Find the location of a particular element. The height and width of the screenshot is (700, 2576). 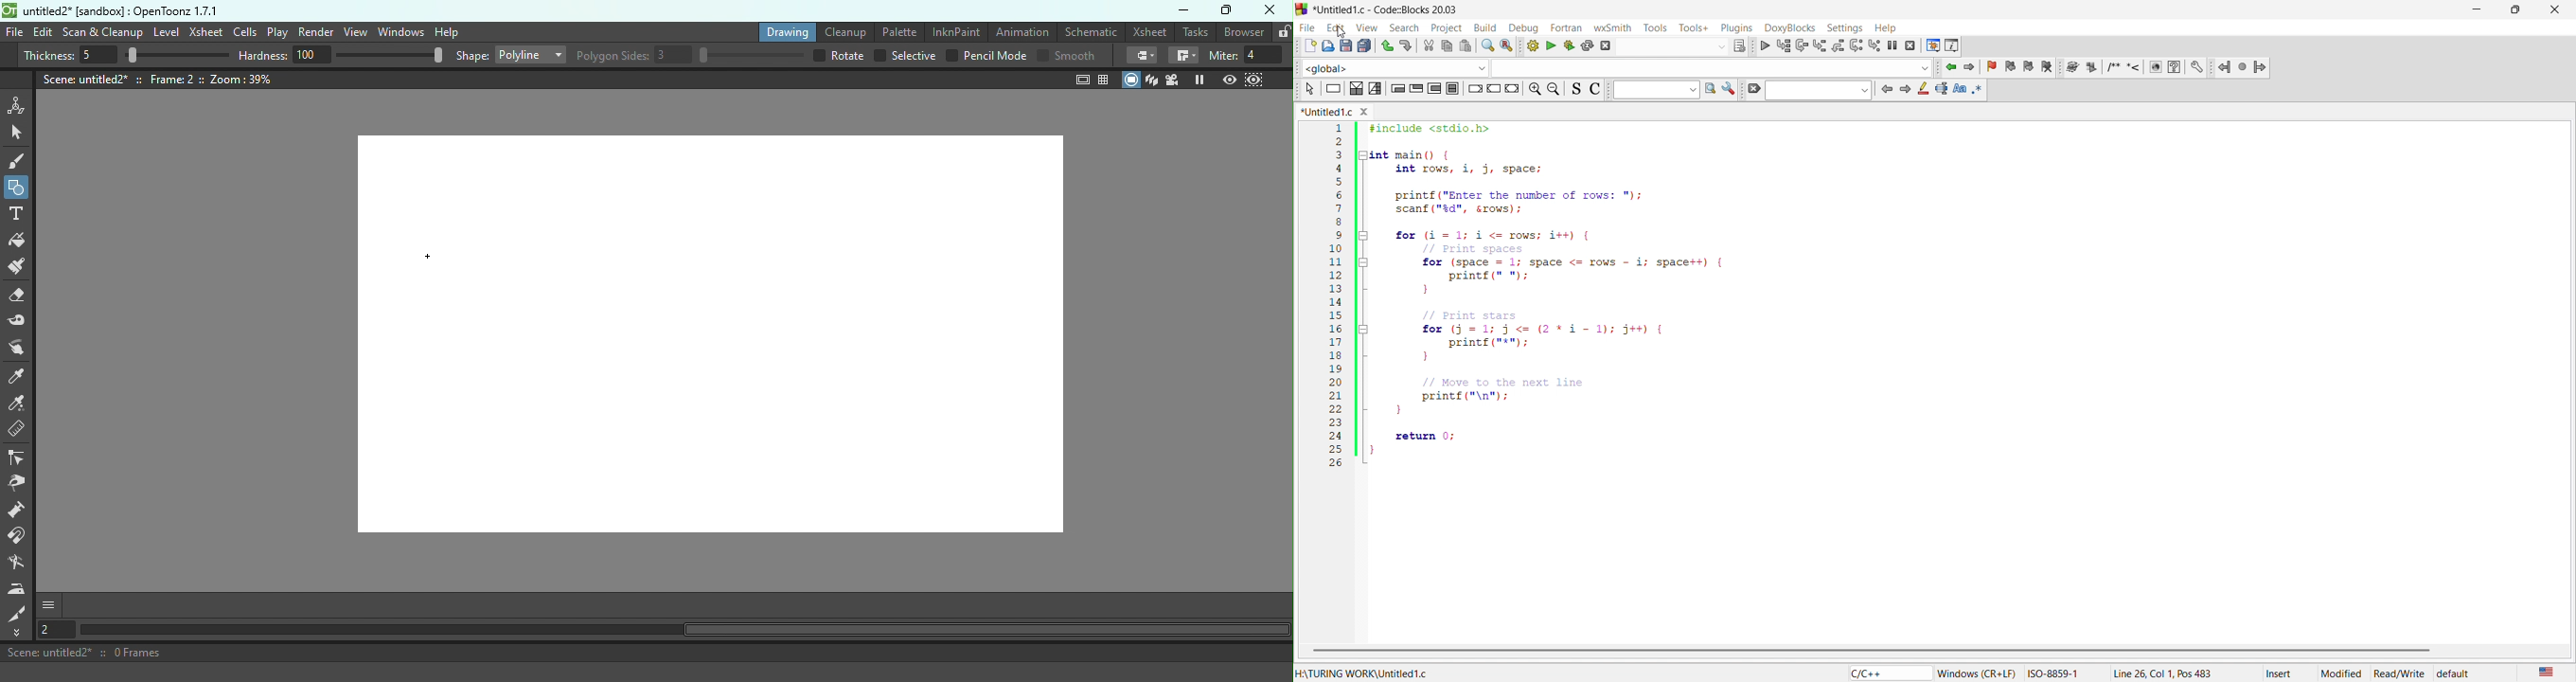

rebuild is located at coordinates (1589, 45).